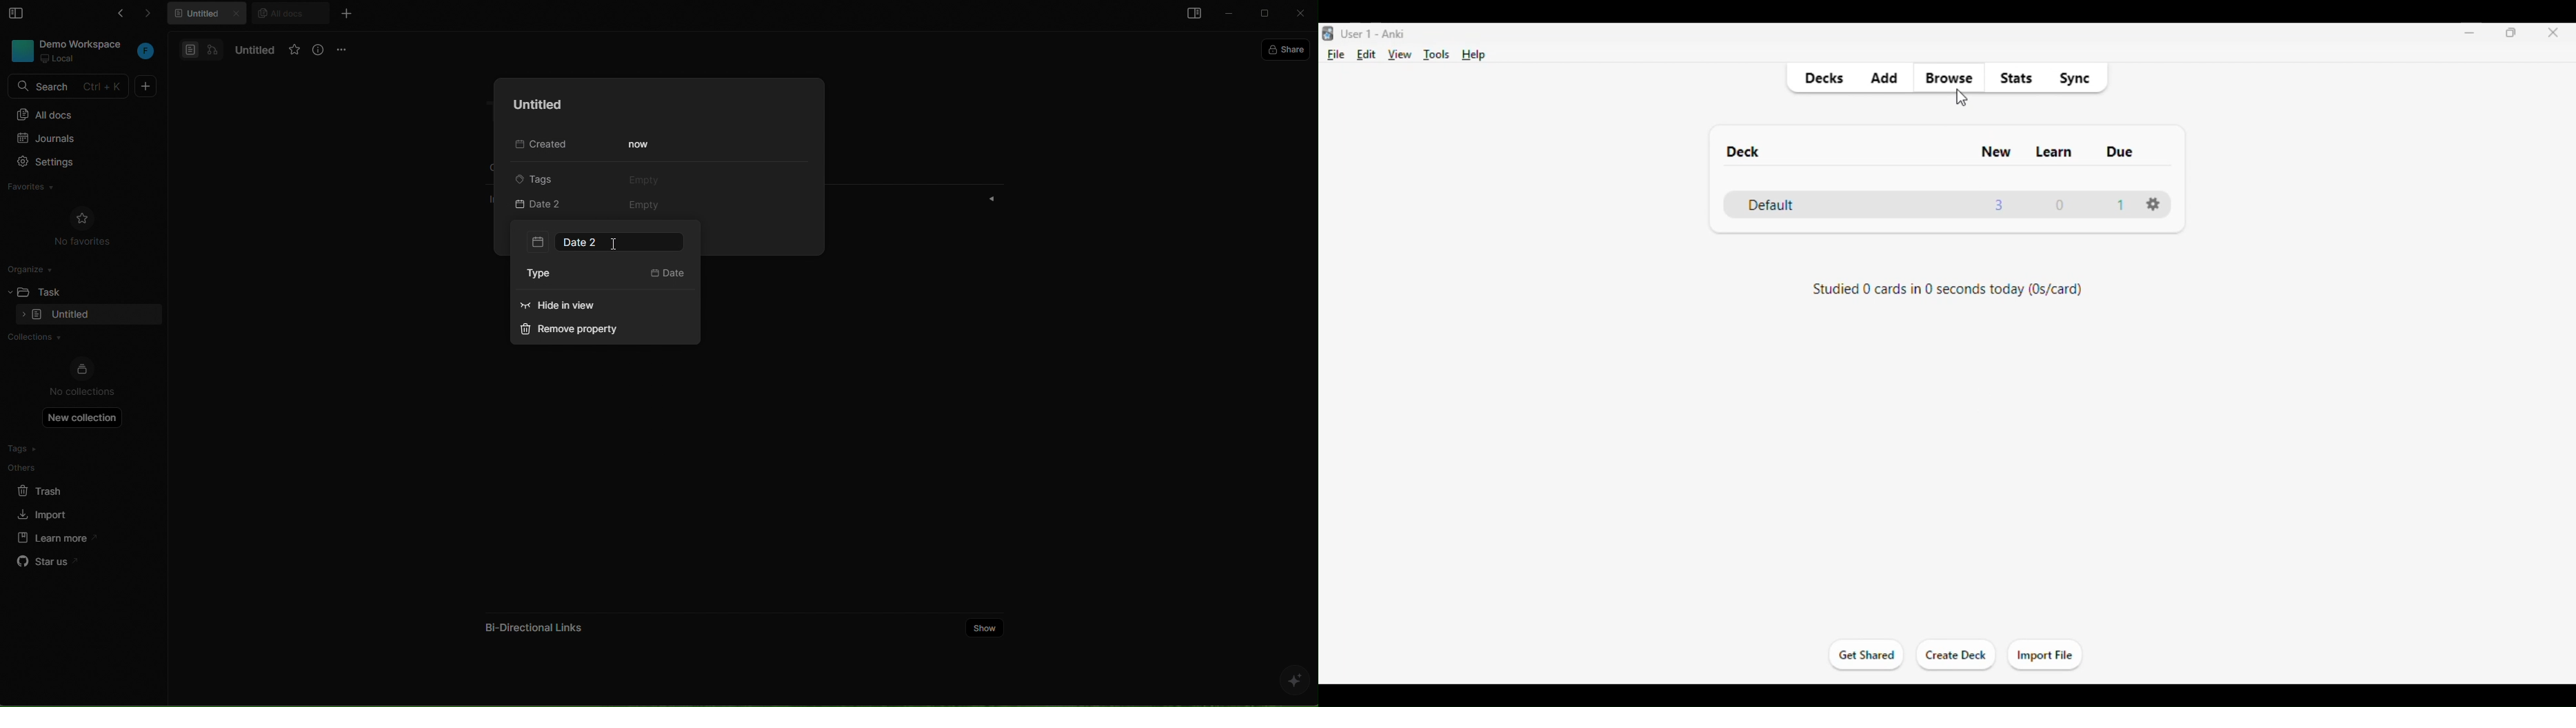 The height and width of the screenshot is (728, 2576). What do you see at coordinates (1400, 55) in the screenshot?
I see `view` at bounding box center [1400, 55].